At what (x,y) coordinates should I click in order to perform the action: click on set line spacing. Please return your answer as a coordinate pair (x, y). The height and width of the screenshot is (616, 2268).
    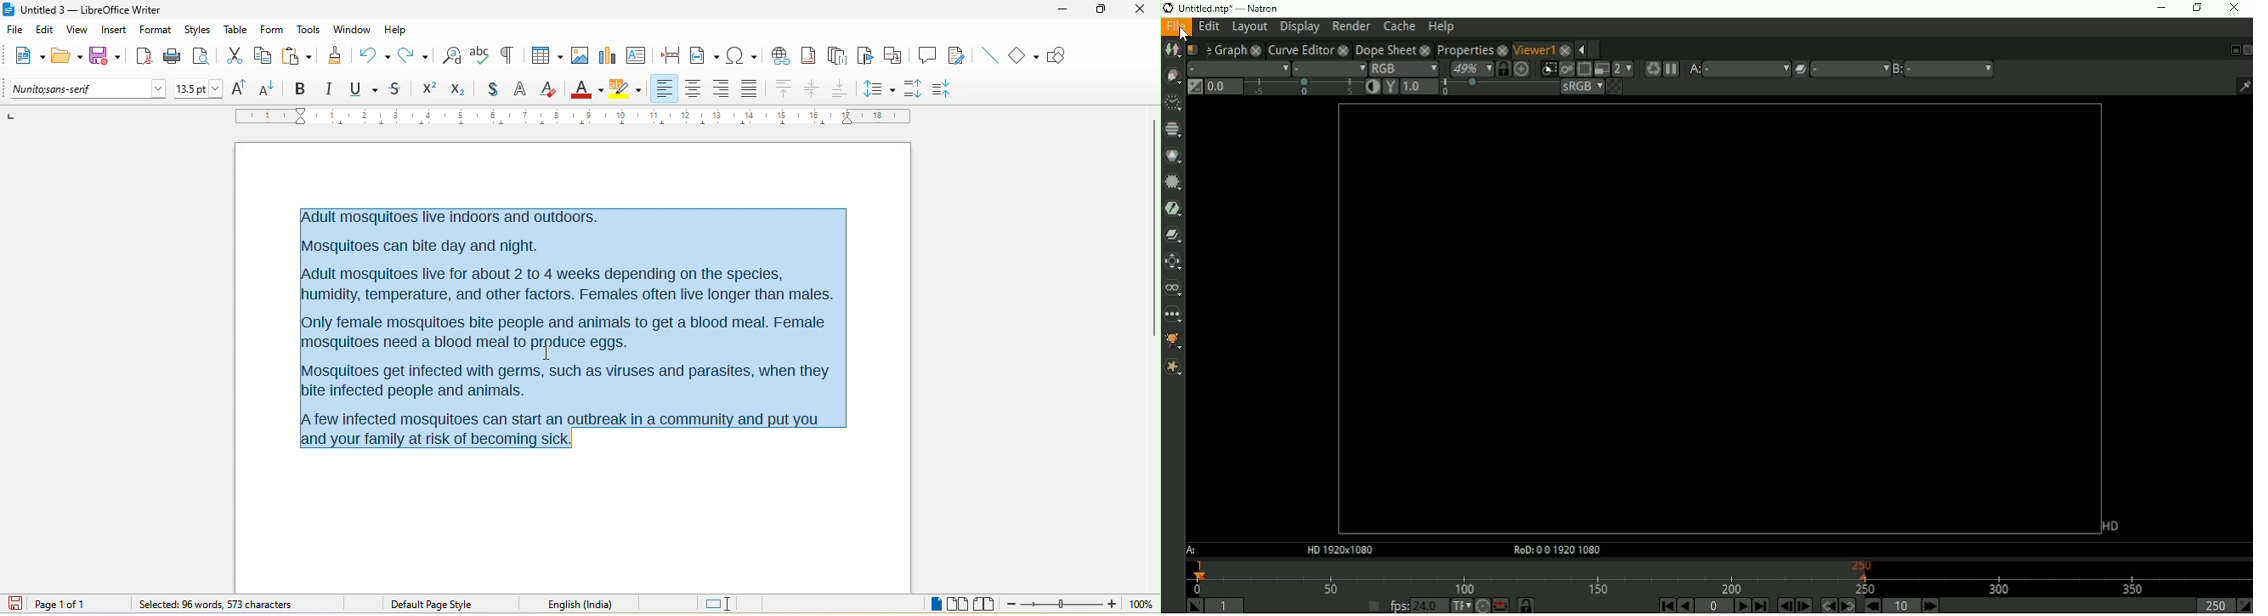
    Looking at the image, I should click on (880, 88).